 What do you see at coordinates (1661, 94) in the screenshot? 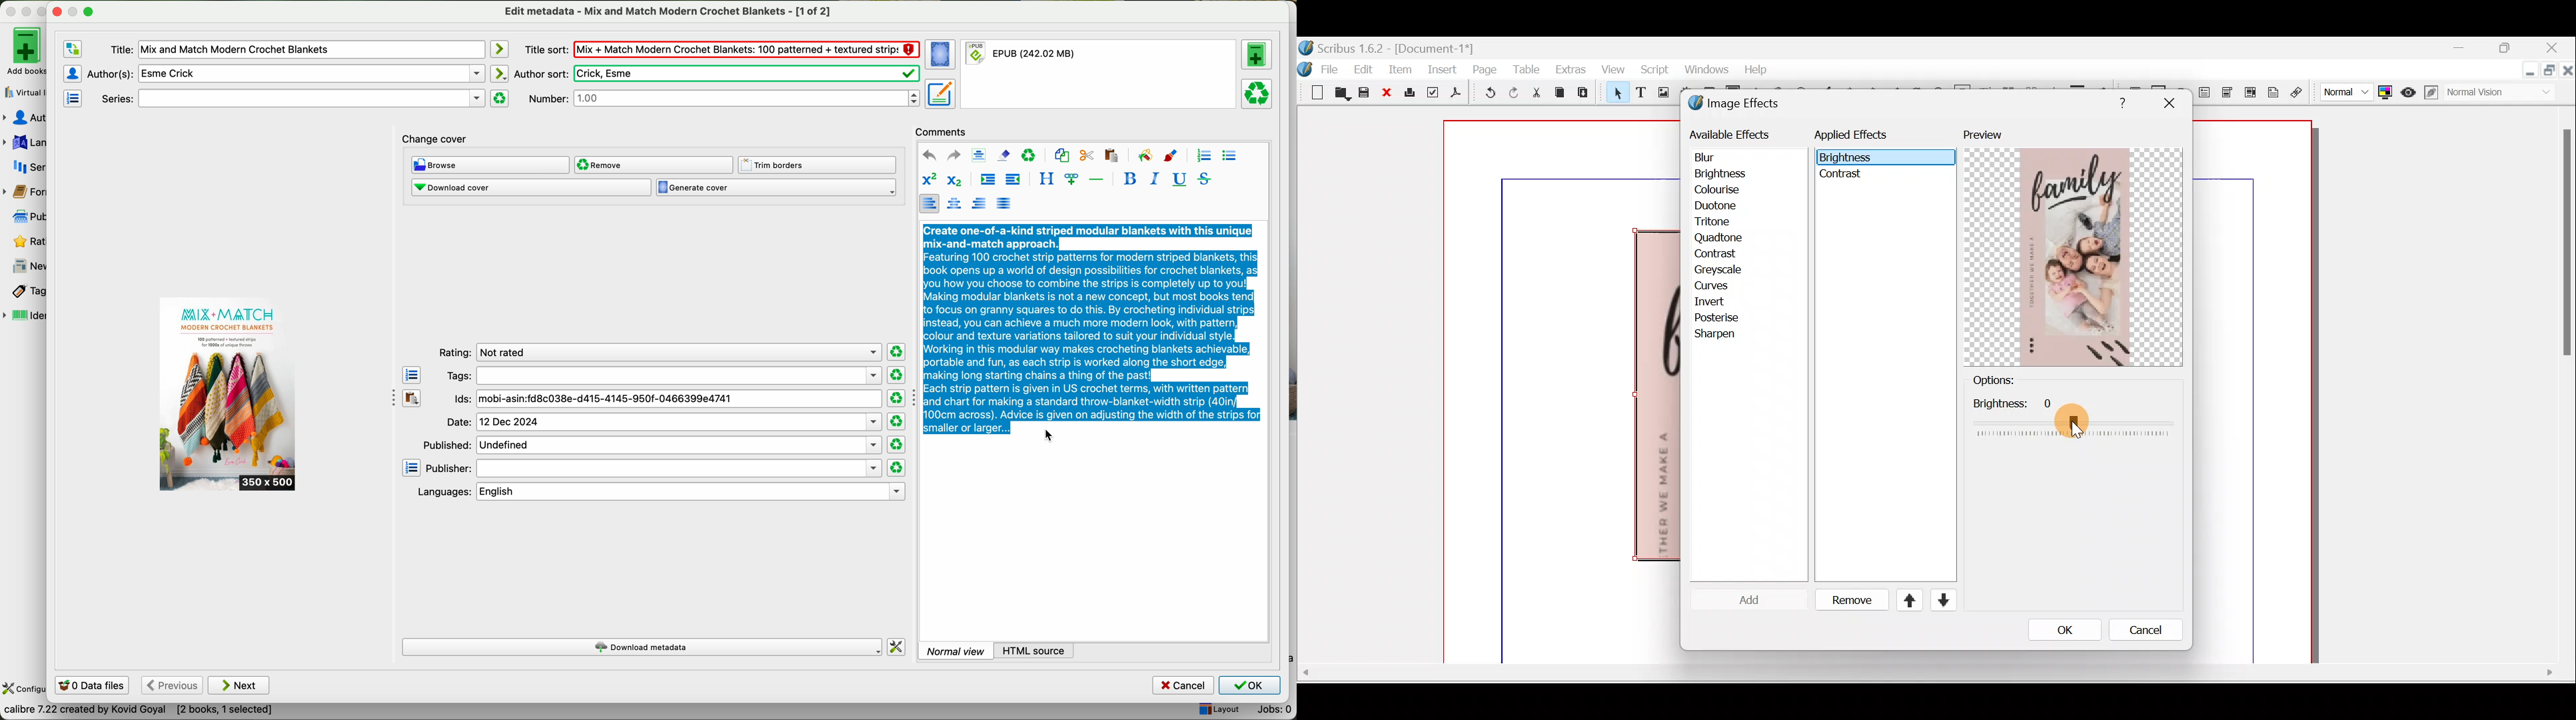
I see `Image frame` at bounding box center [1661, 94].